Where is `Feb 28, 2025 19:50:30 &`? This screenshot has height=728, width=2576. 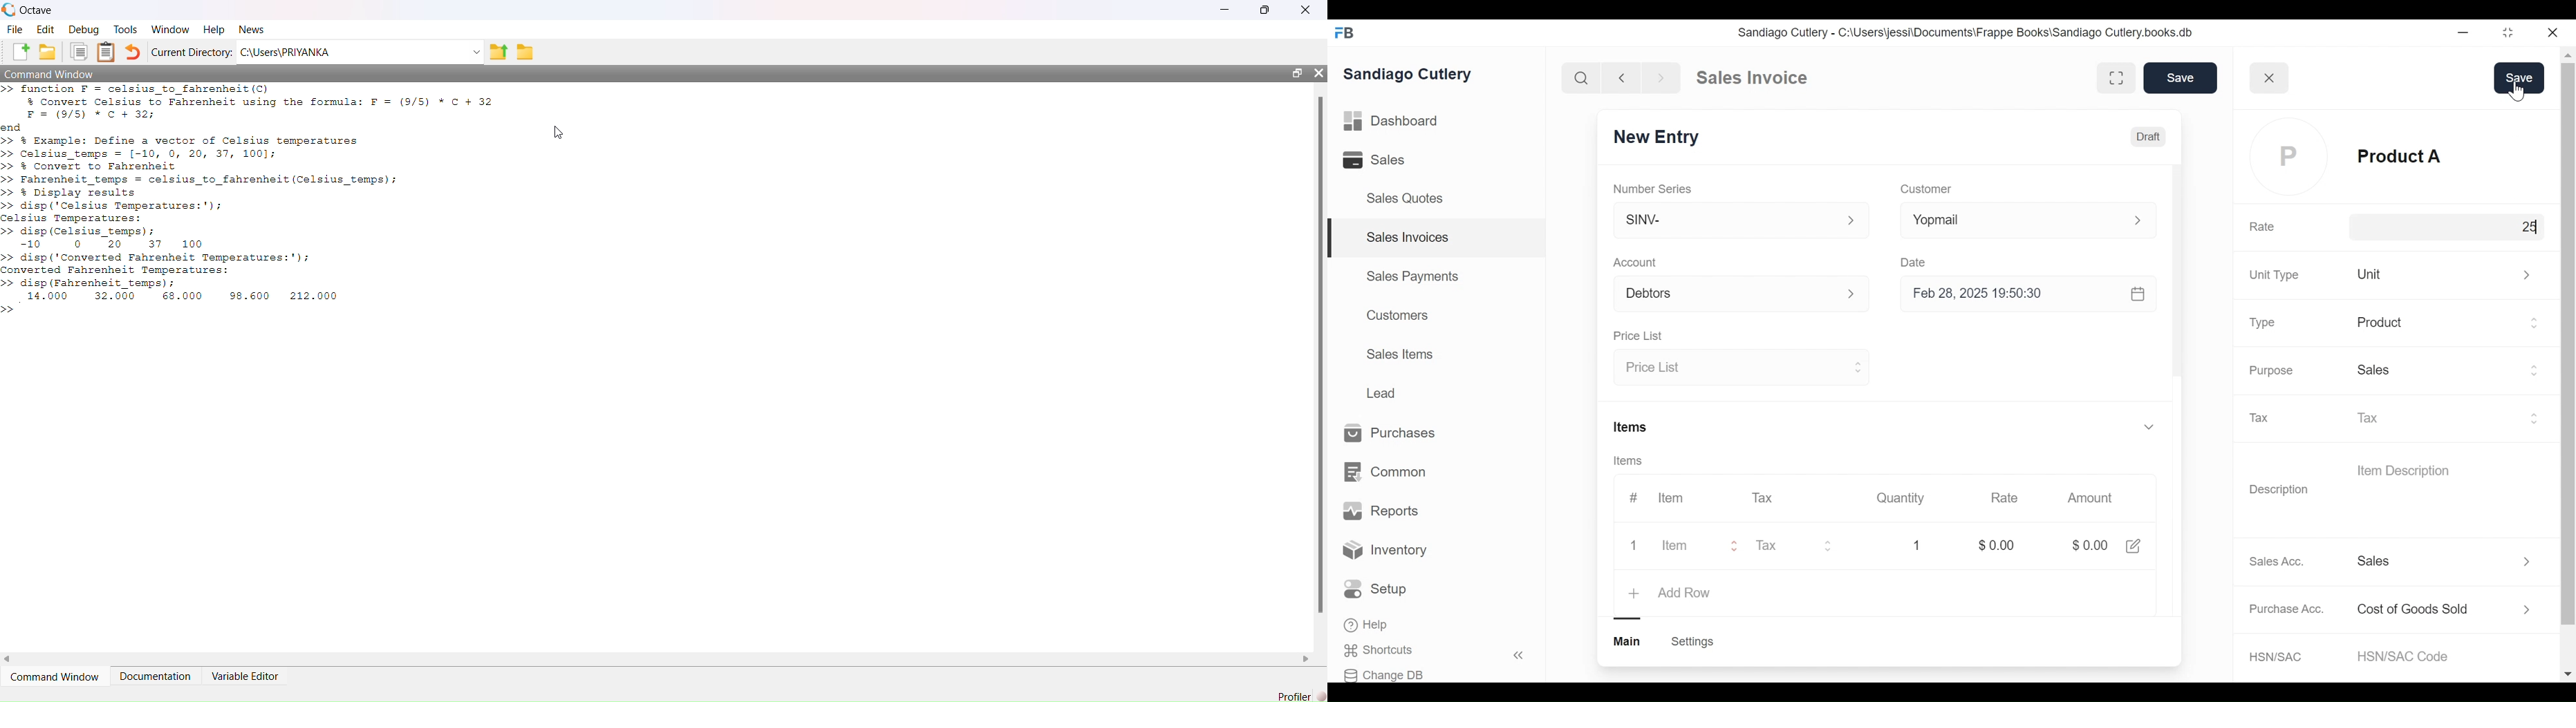 Feb 28, 2025 19:50:30 & is located at coordinates (2032, 296).